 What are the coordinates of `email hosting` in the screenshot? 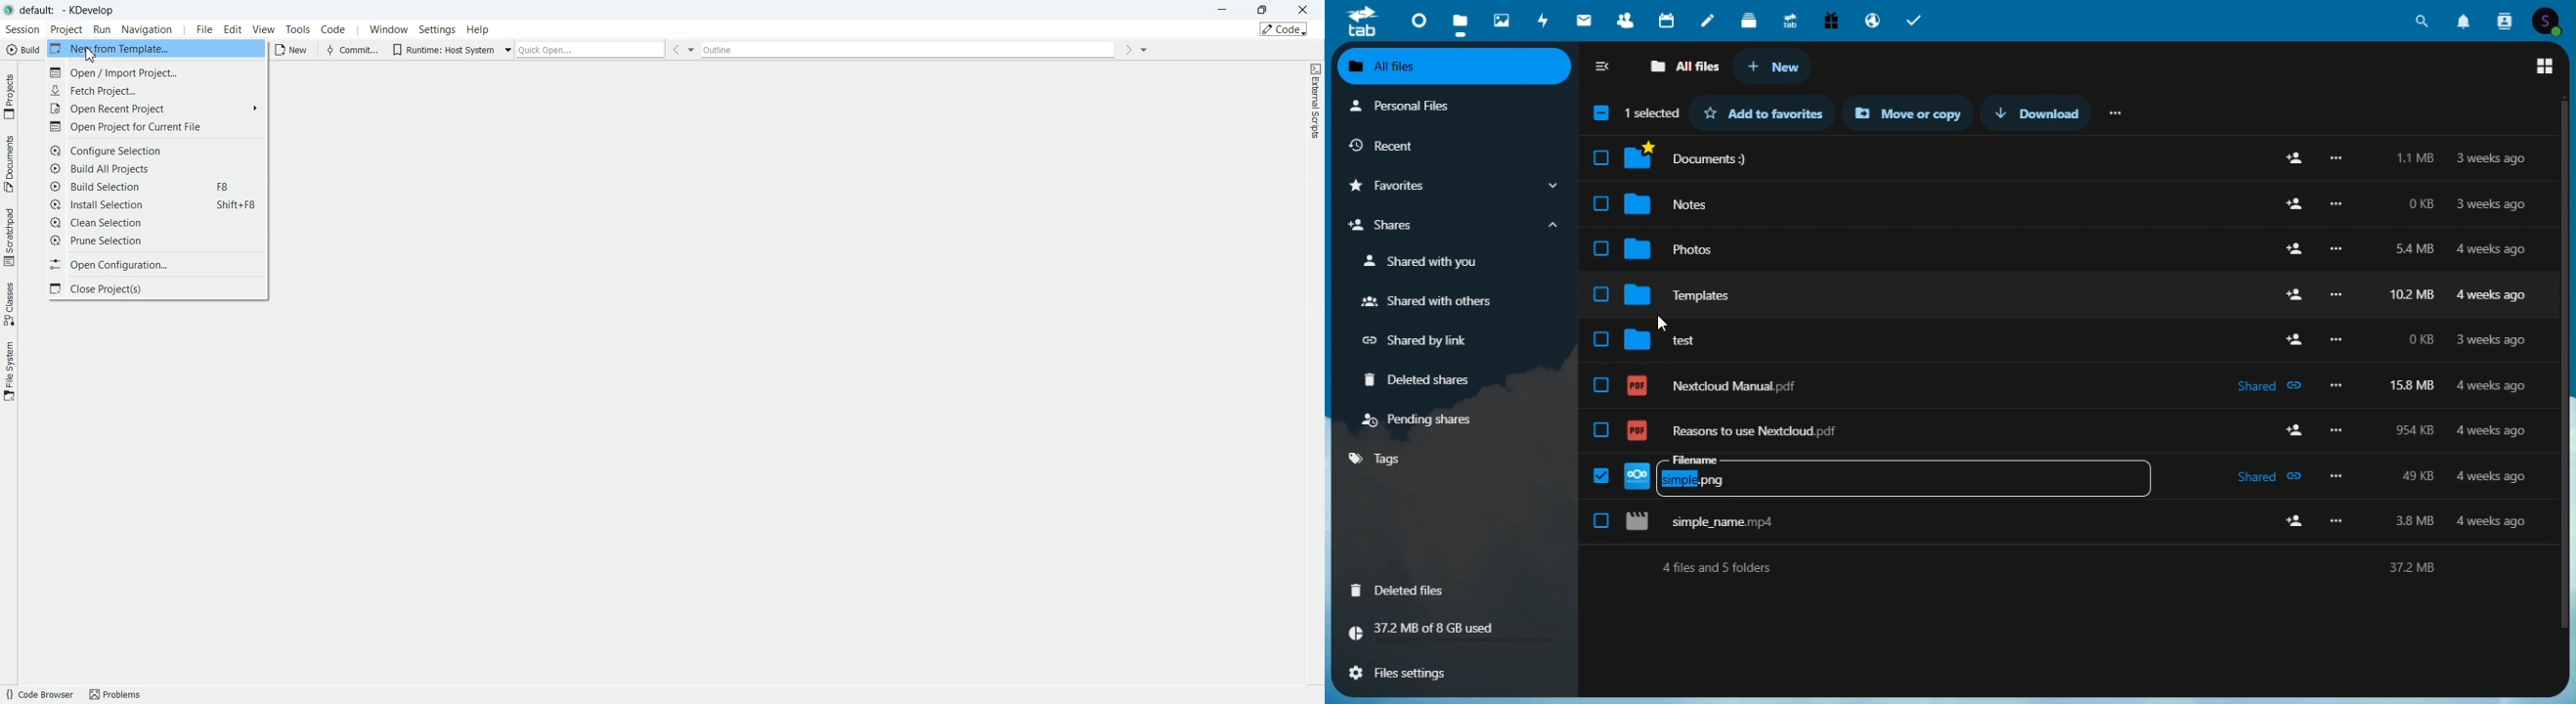 It's located at (1871, 20).